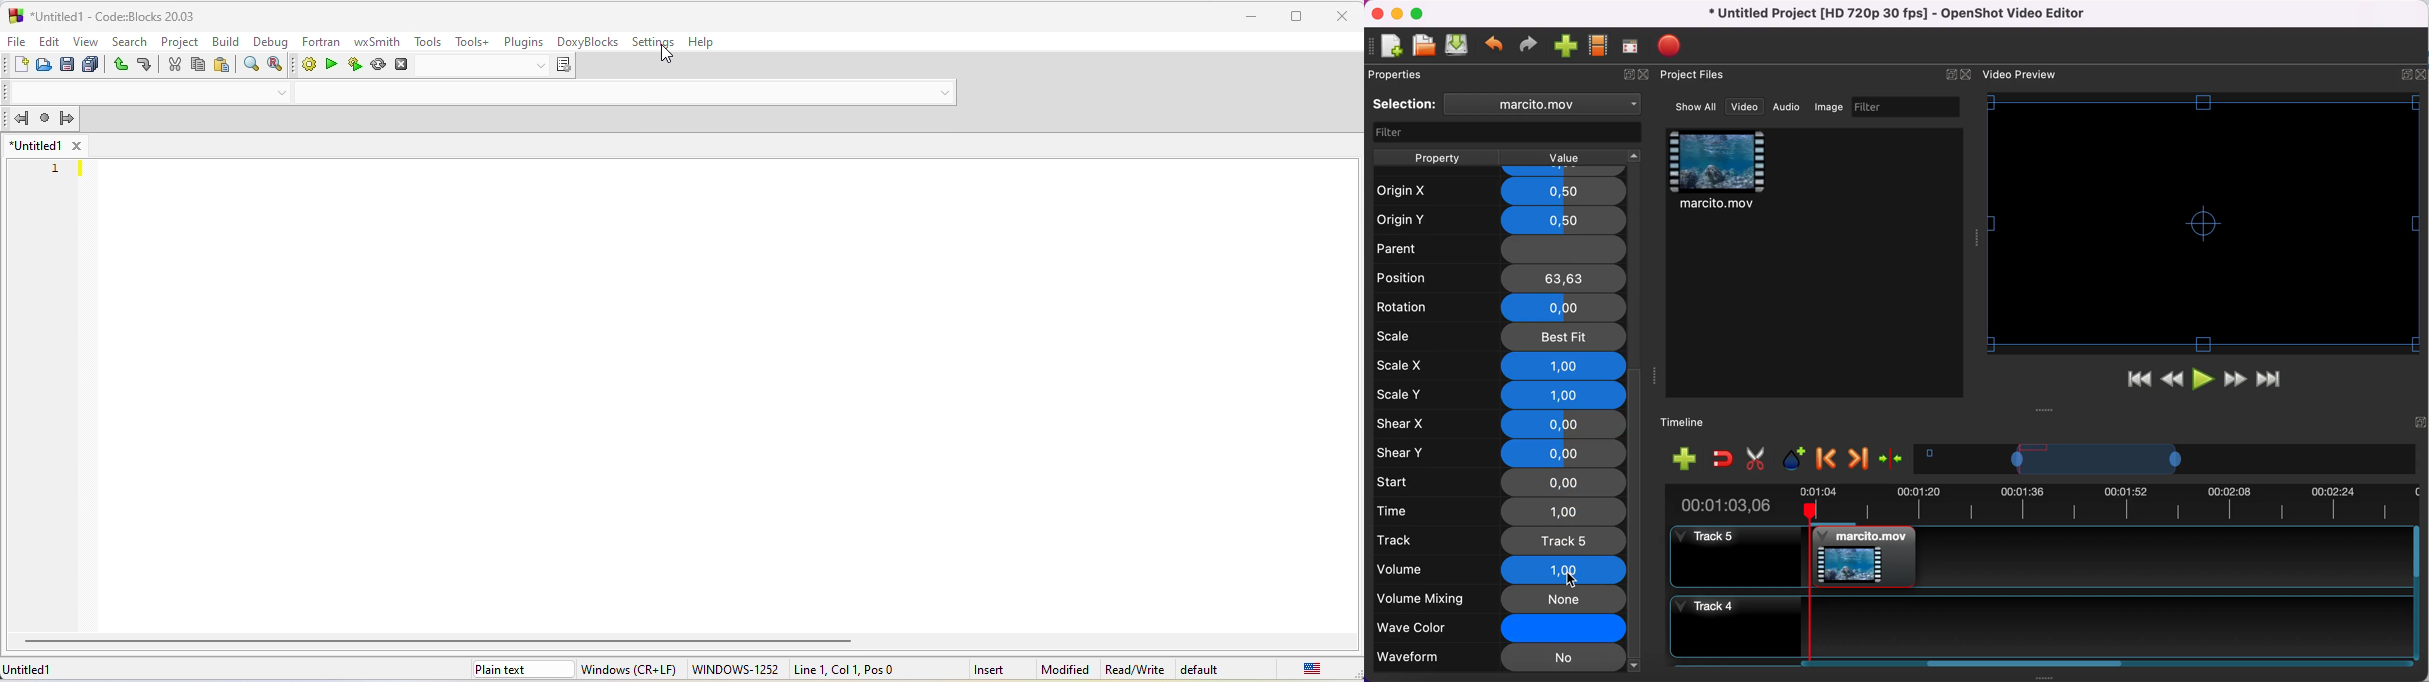 The height and width of the screenshot is (700, 2436). What do you see at coordinates (1436, 157) in the screenshot?
I see `property` at bounding box center [1436, 157].